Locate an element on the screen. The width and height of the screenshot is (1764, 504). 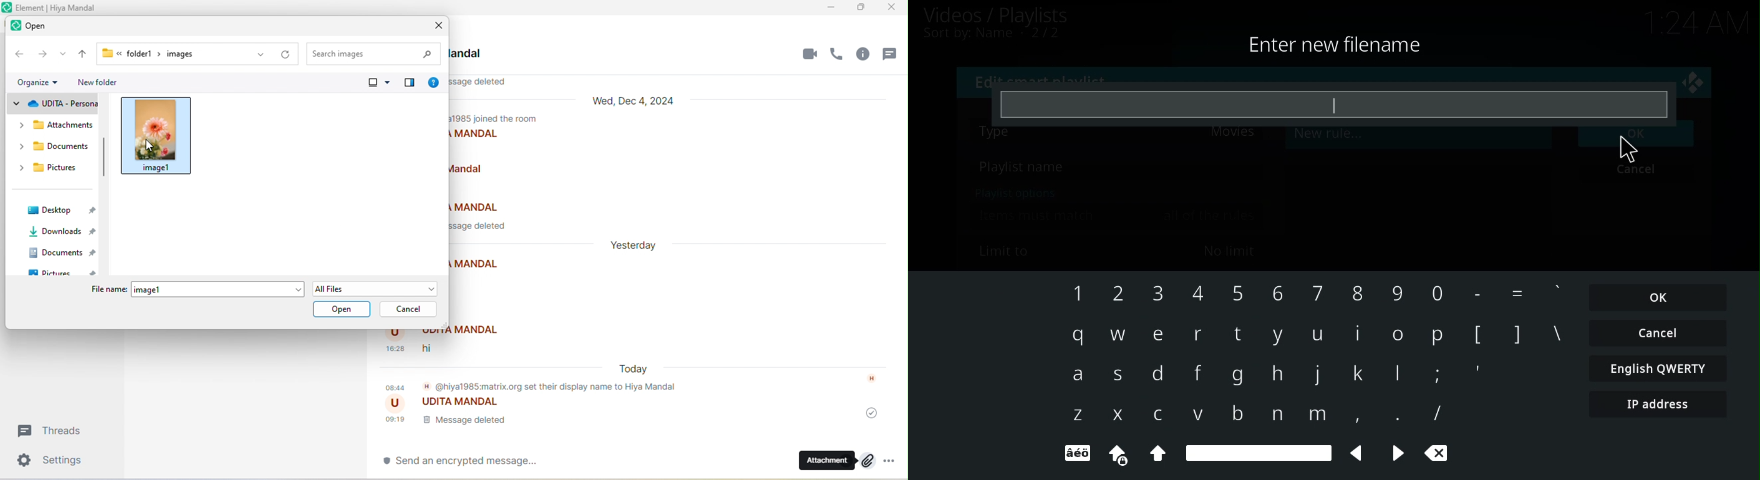
open is located at coordinates (31, 27).